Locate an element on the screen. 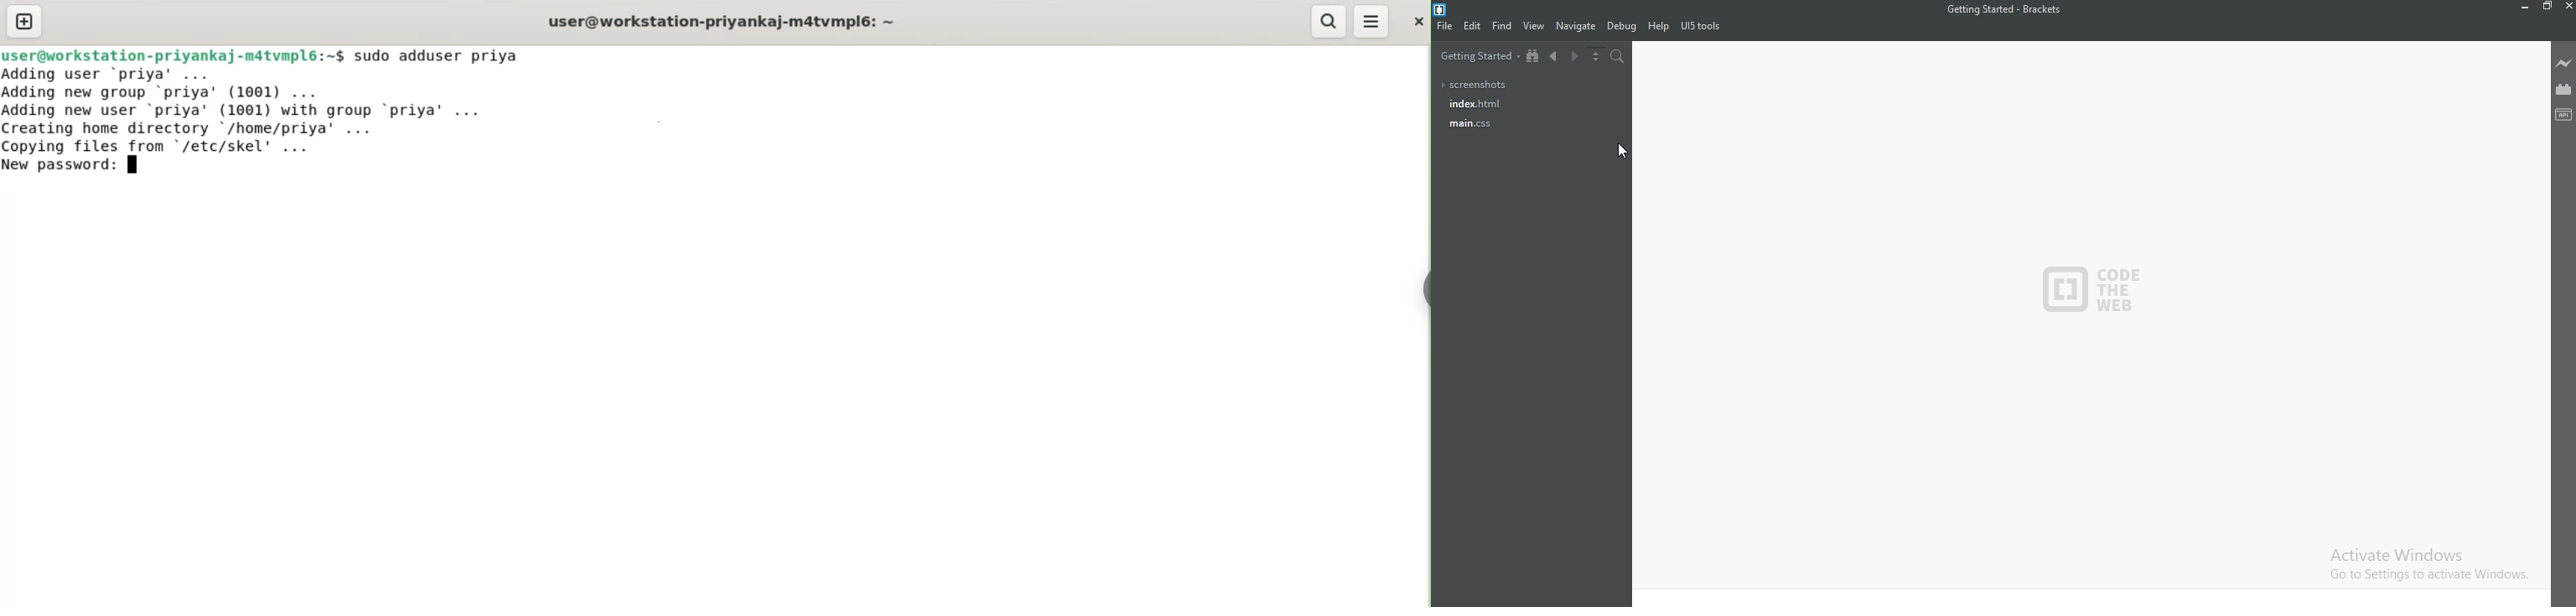 This screenshot has width=2576, height=616. Minimise is located at coordinates (2525, 7).